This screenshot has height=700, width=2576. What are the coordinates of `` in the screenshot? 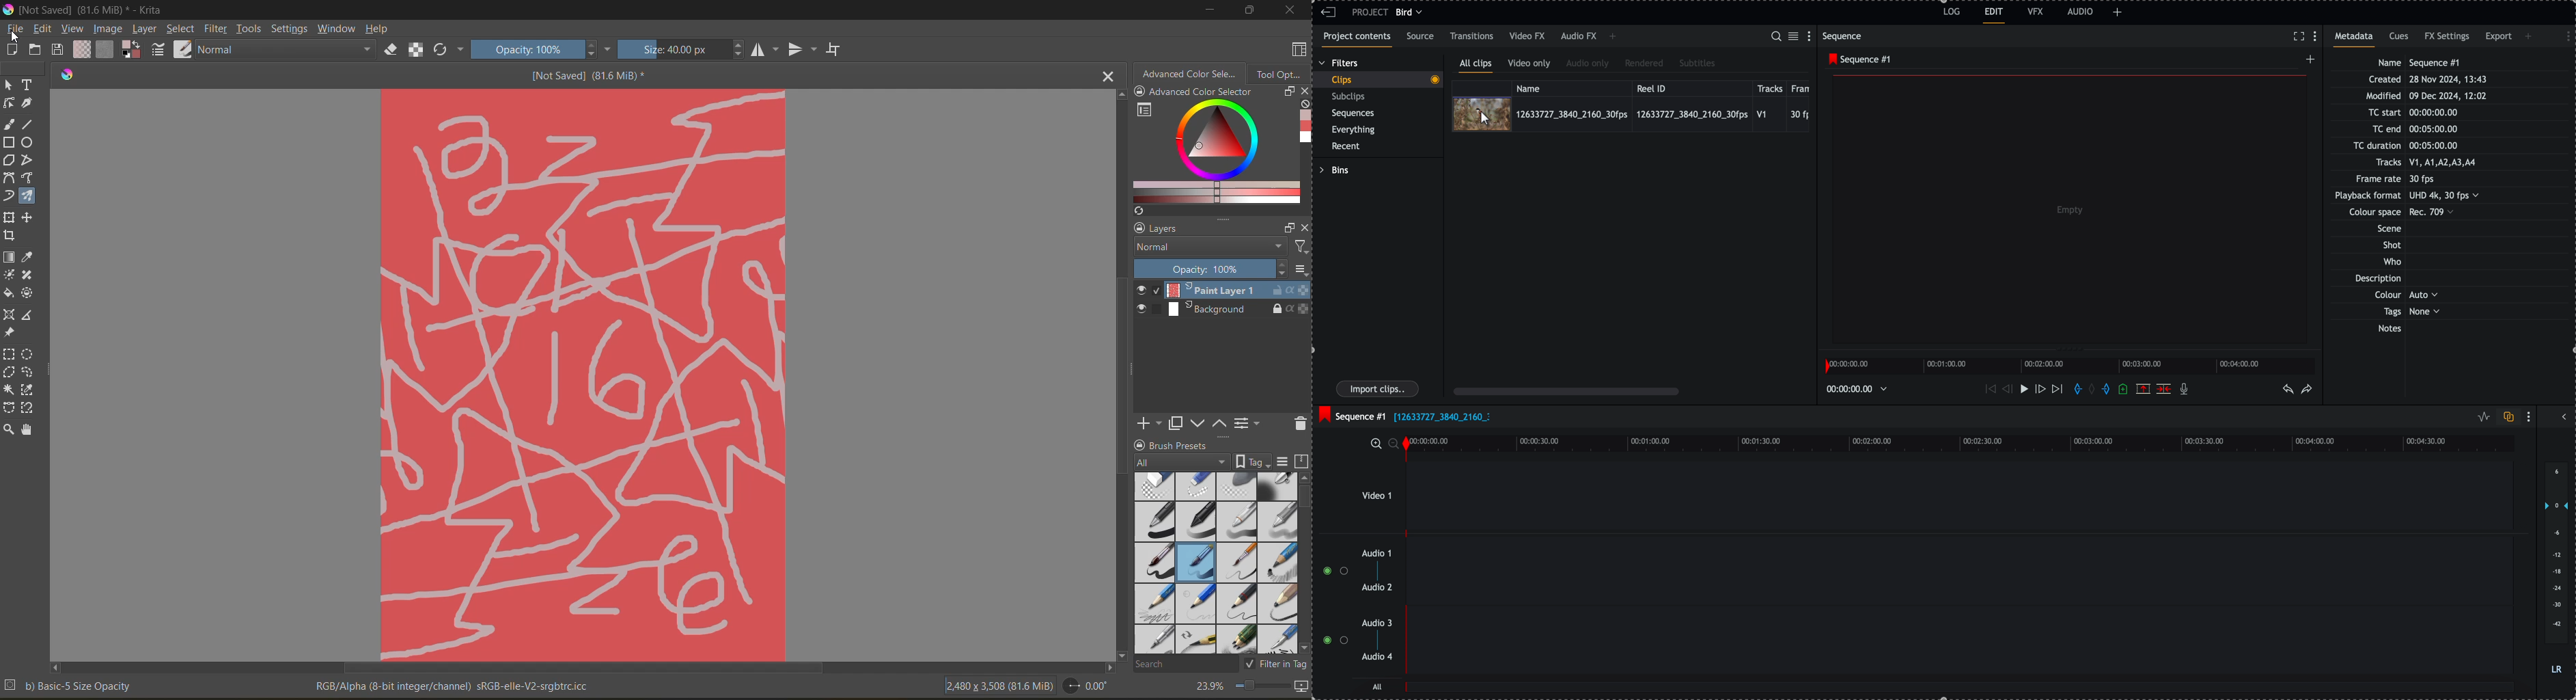 It's located at (1352, 130).